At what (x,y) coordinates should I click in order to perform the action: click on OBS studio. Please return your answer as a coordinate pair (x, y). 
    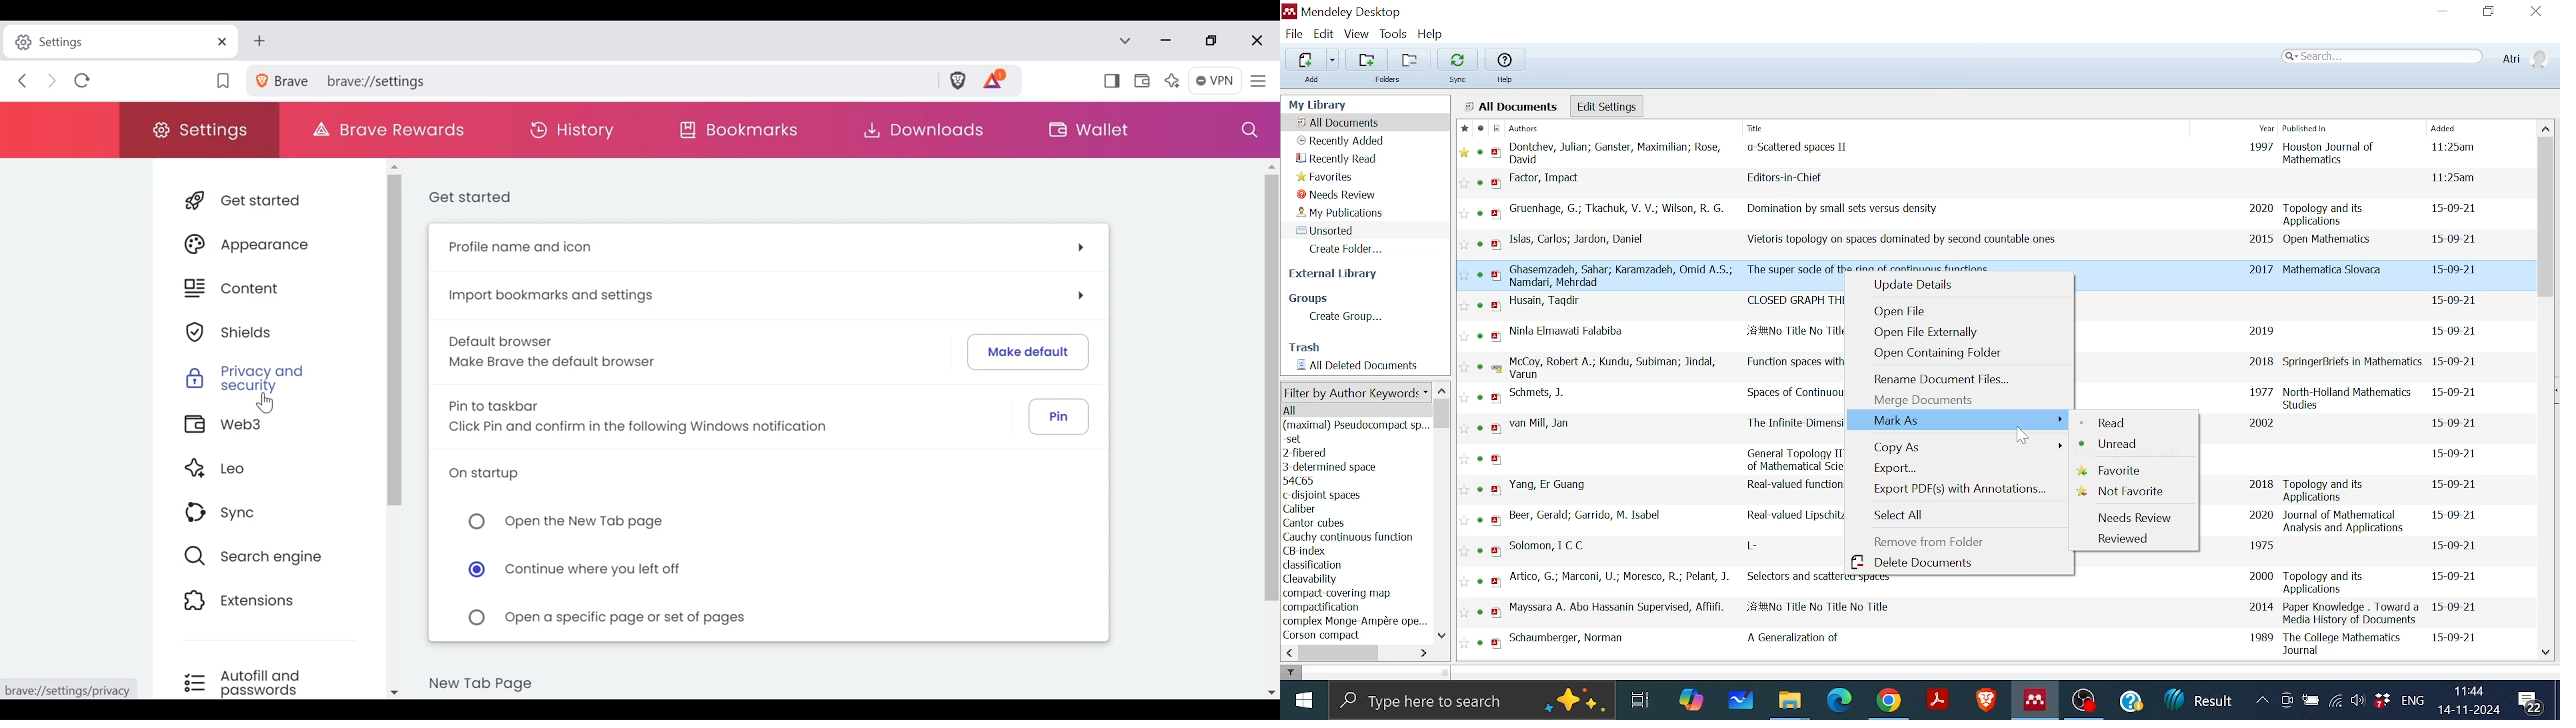
    Looking at the image, I should click on (2083, 699).